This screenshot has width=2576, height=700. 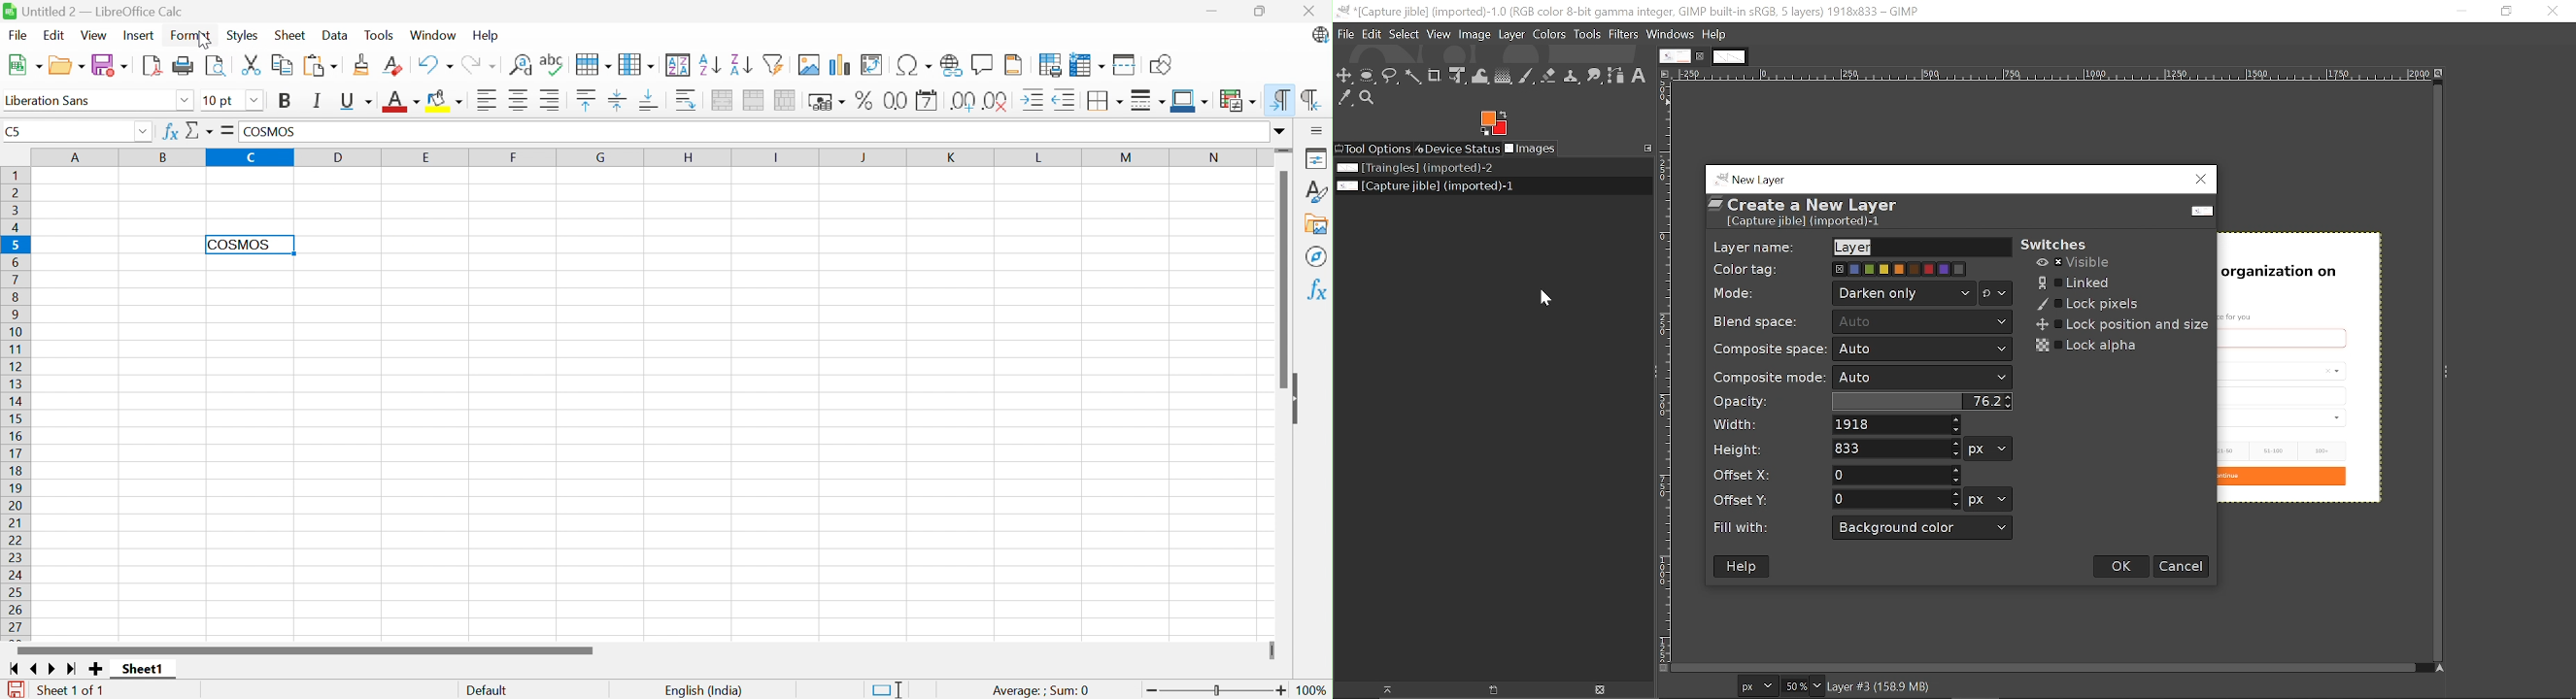 What do you see at coordinates (1503, 76) in the screenshot?
I see `Gradient tool` at bounding box center [1503, 76].